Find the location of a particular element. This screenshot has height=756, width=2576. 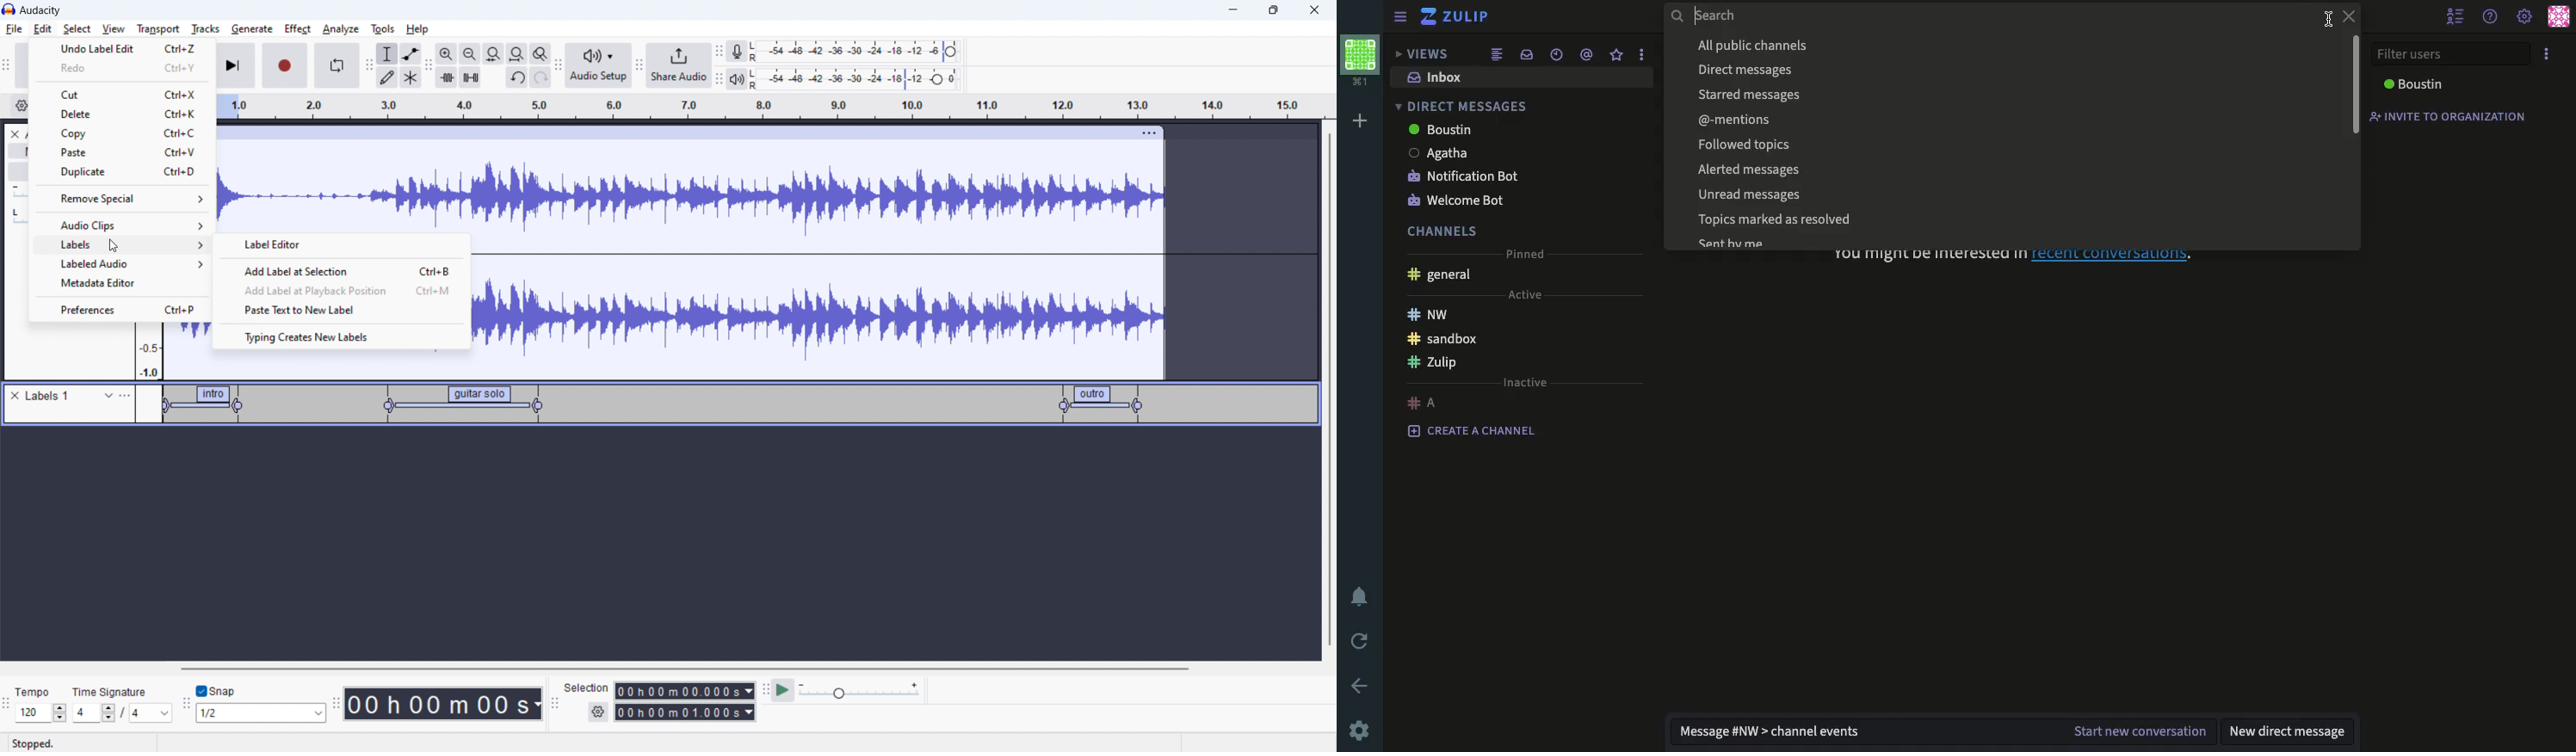

zoom in is located at coordinates (446, 54).